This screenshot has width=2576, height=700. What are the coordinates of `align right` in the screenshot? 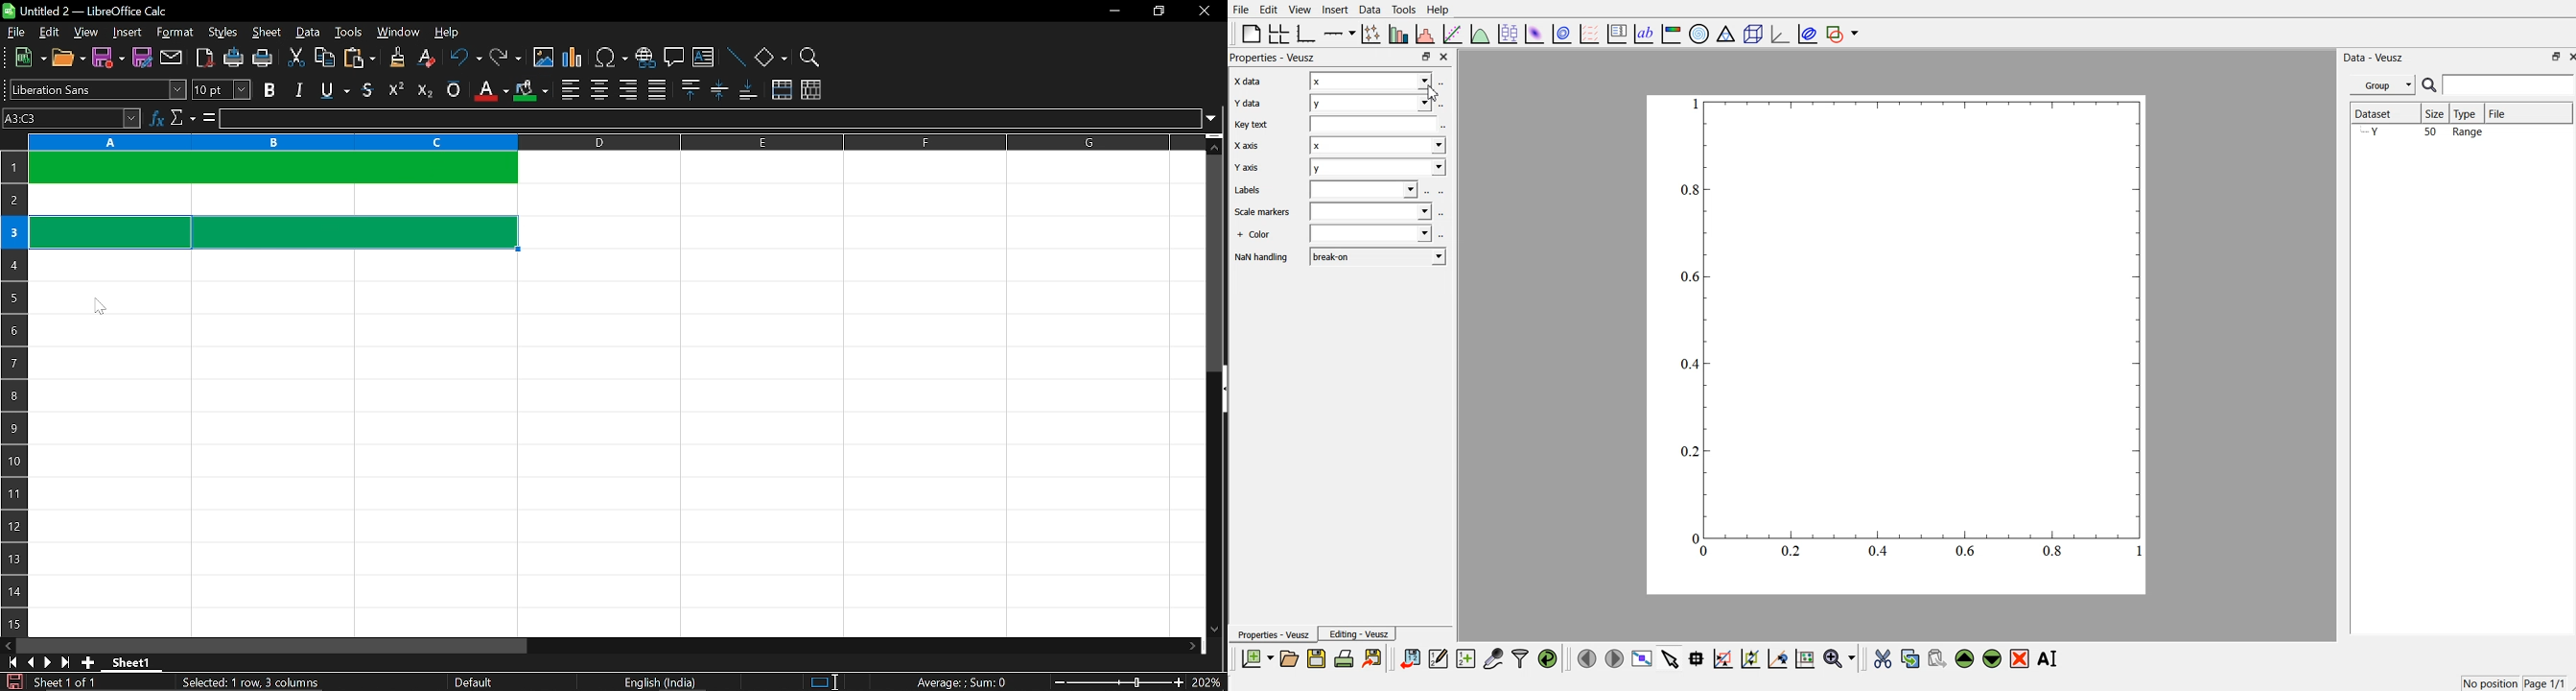 It's located at (627, 90).